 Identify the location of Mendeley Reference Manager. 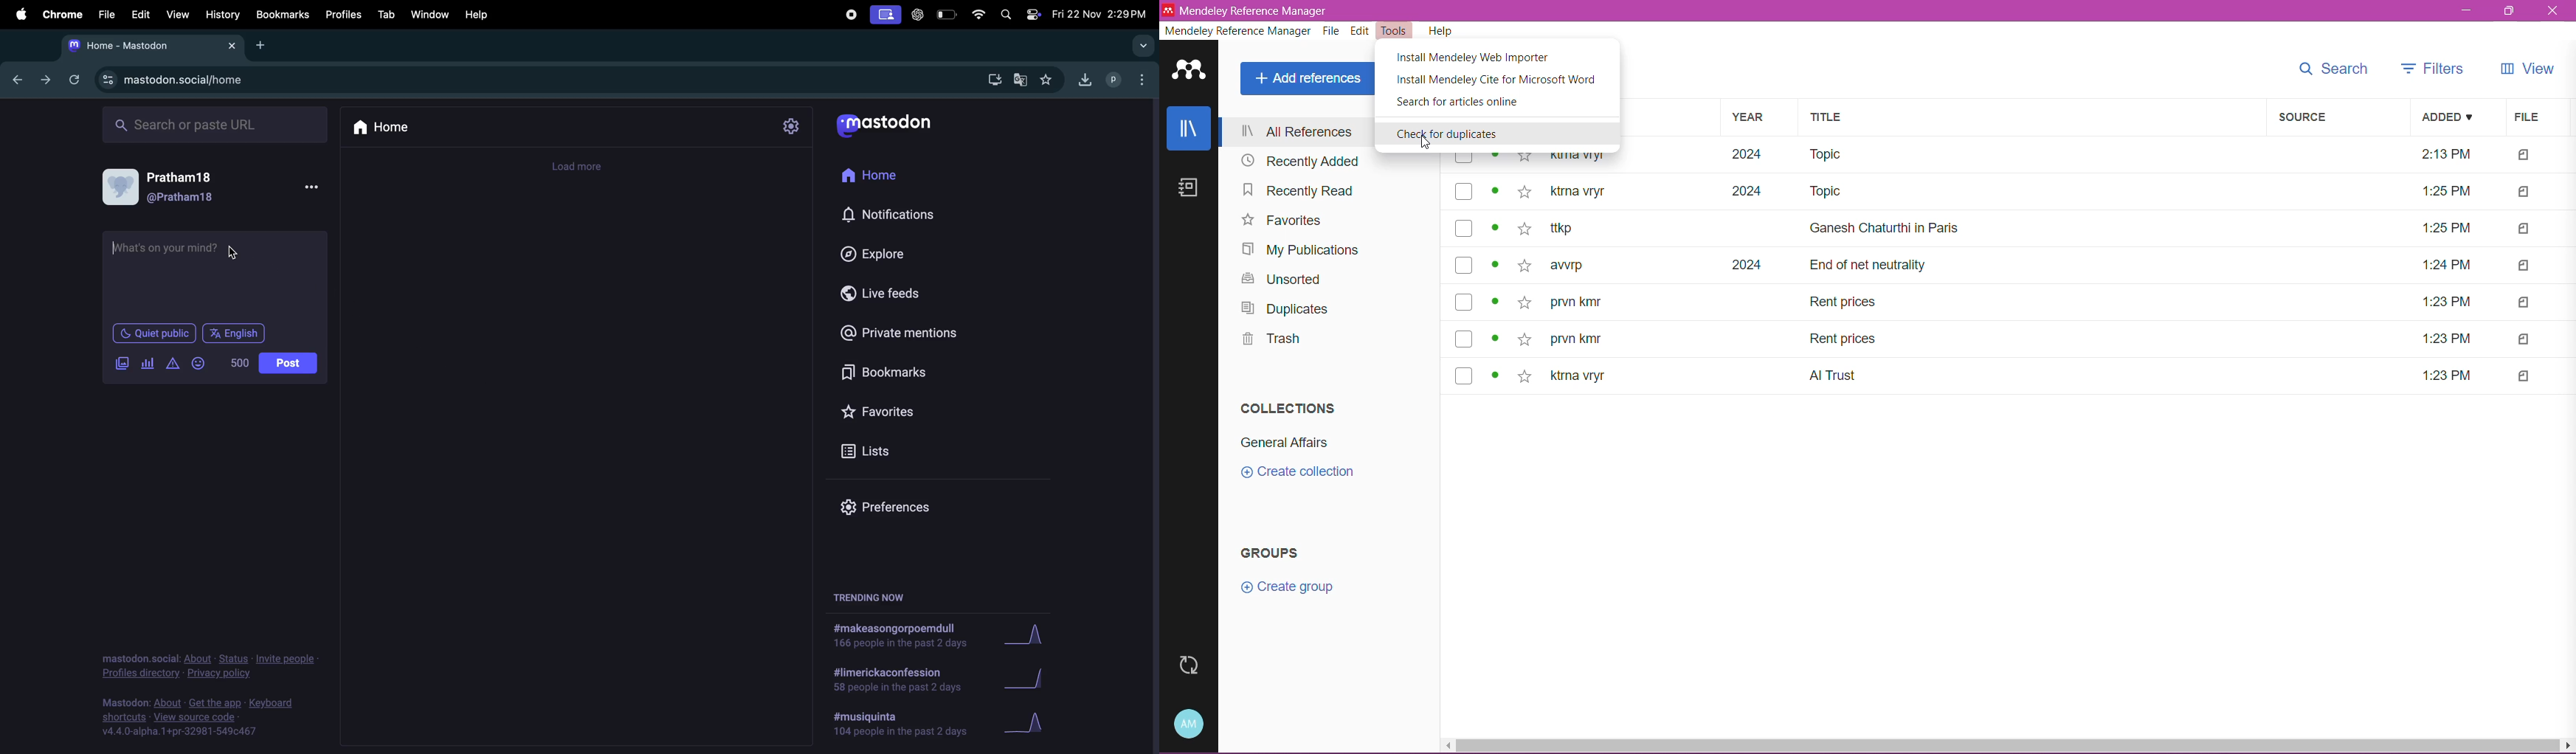
(1237, 32).